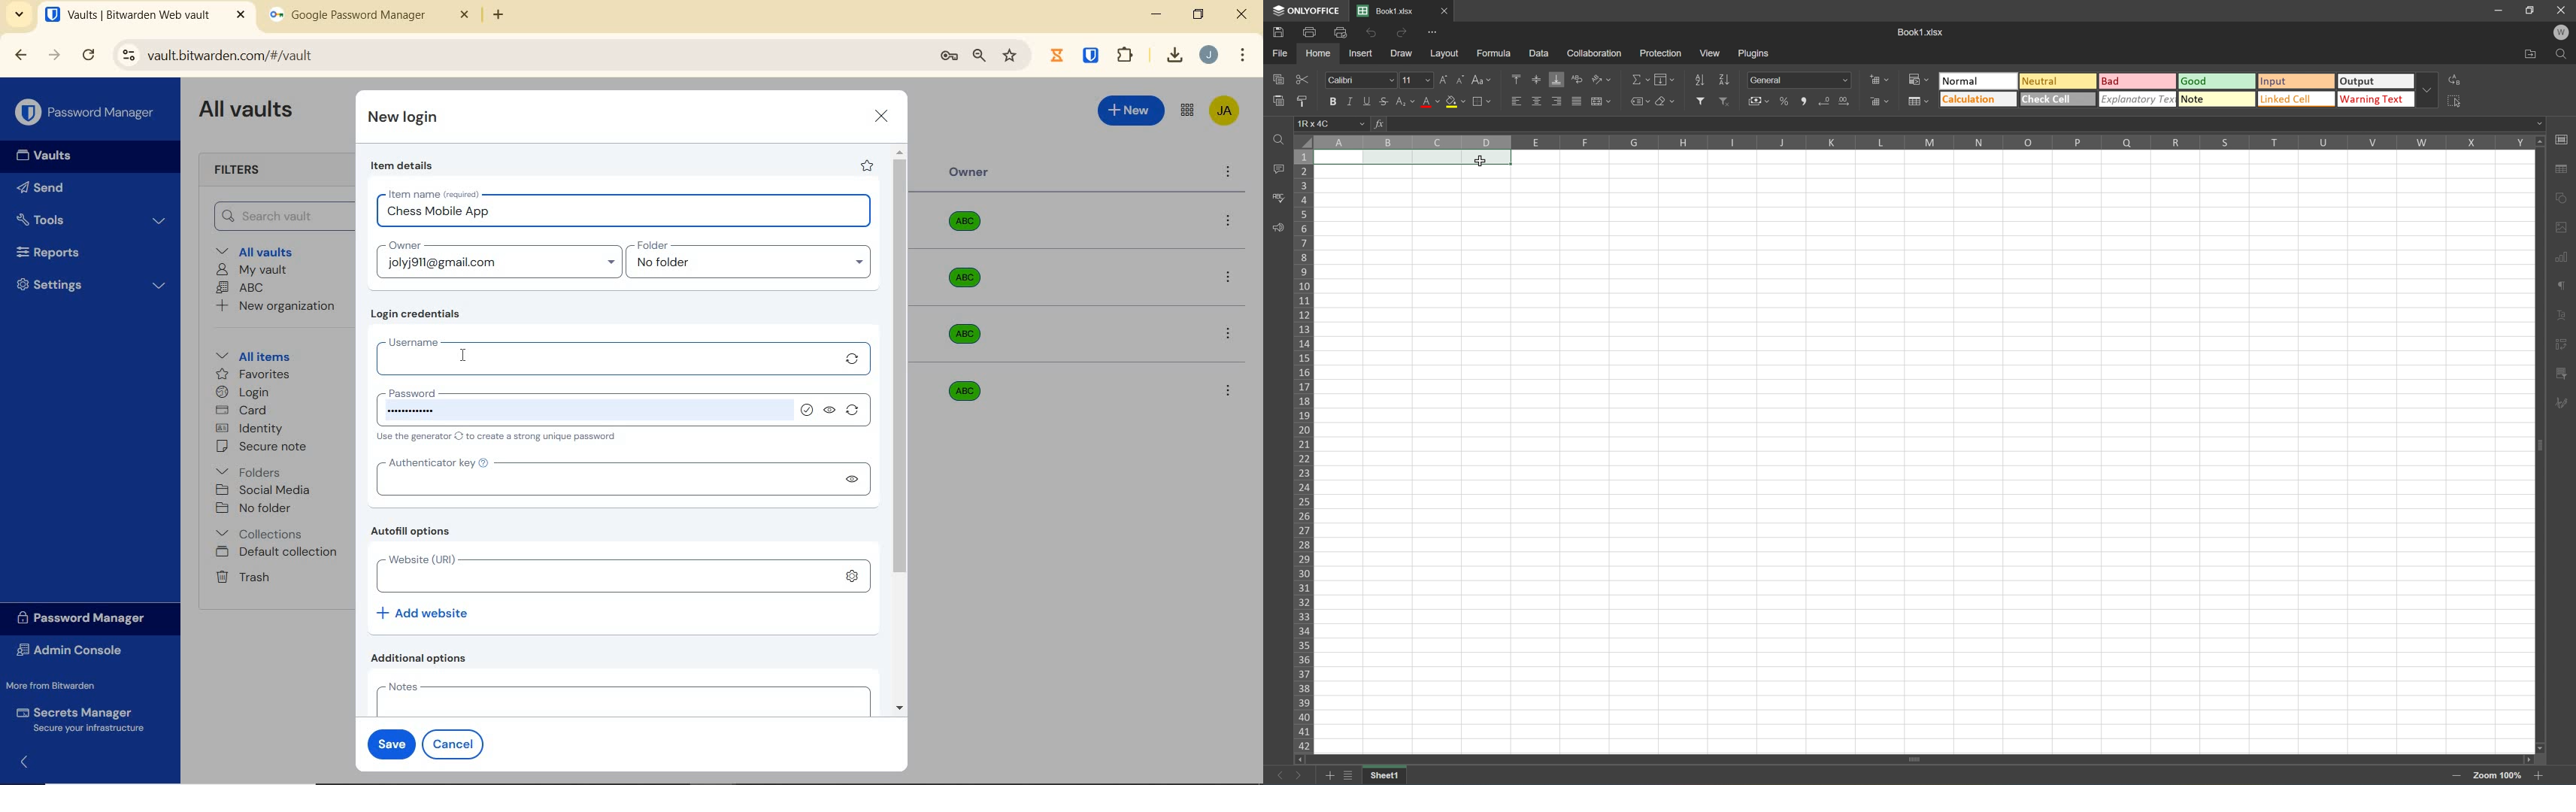  What do you see at coordinates (2561, 10) in the screenshot?
I see `Close` at bounding box center [2561, 10].